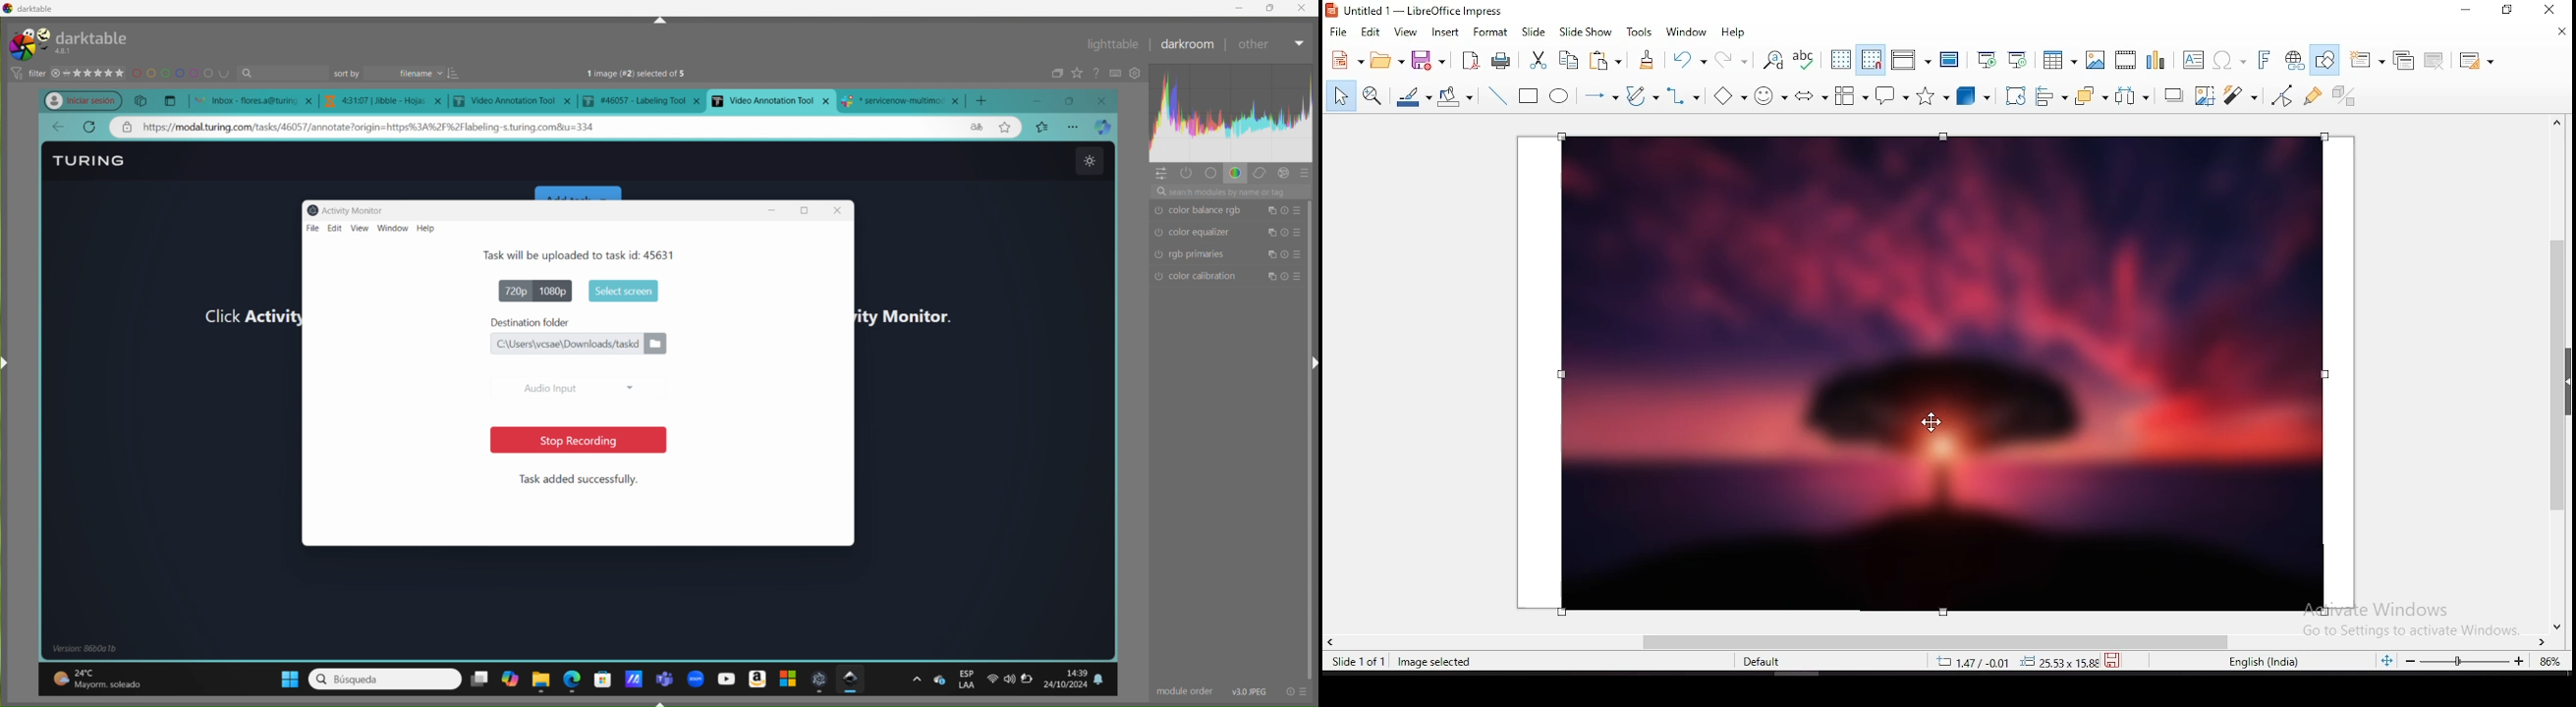  What do you see at coordinates (2563, 373) in the screenshot?
I see `scroll bar` at bounding box center [2563, 373].